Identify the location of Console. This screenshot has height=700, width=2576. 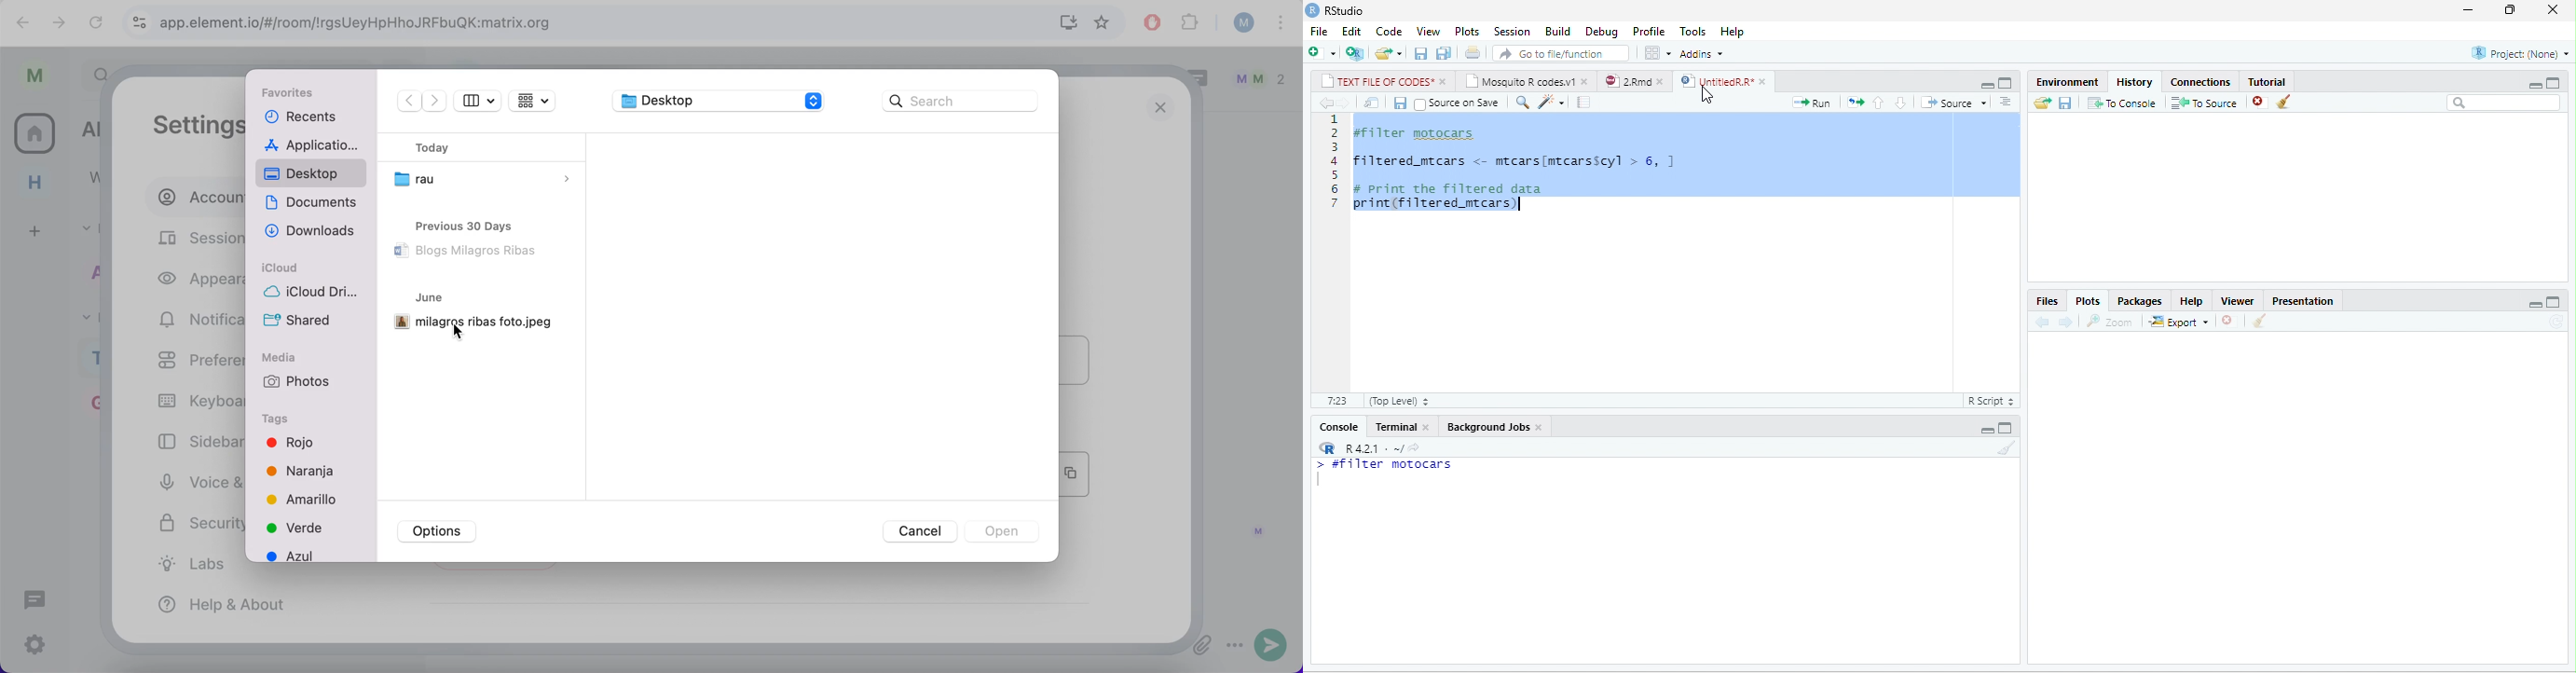
(1337, 427).